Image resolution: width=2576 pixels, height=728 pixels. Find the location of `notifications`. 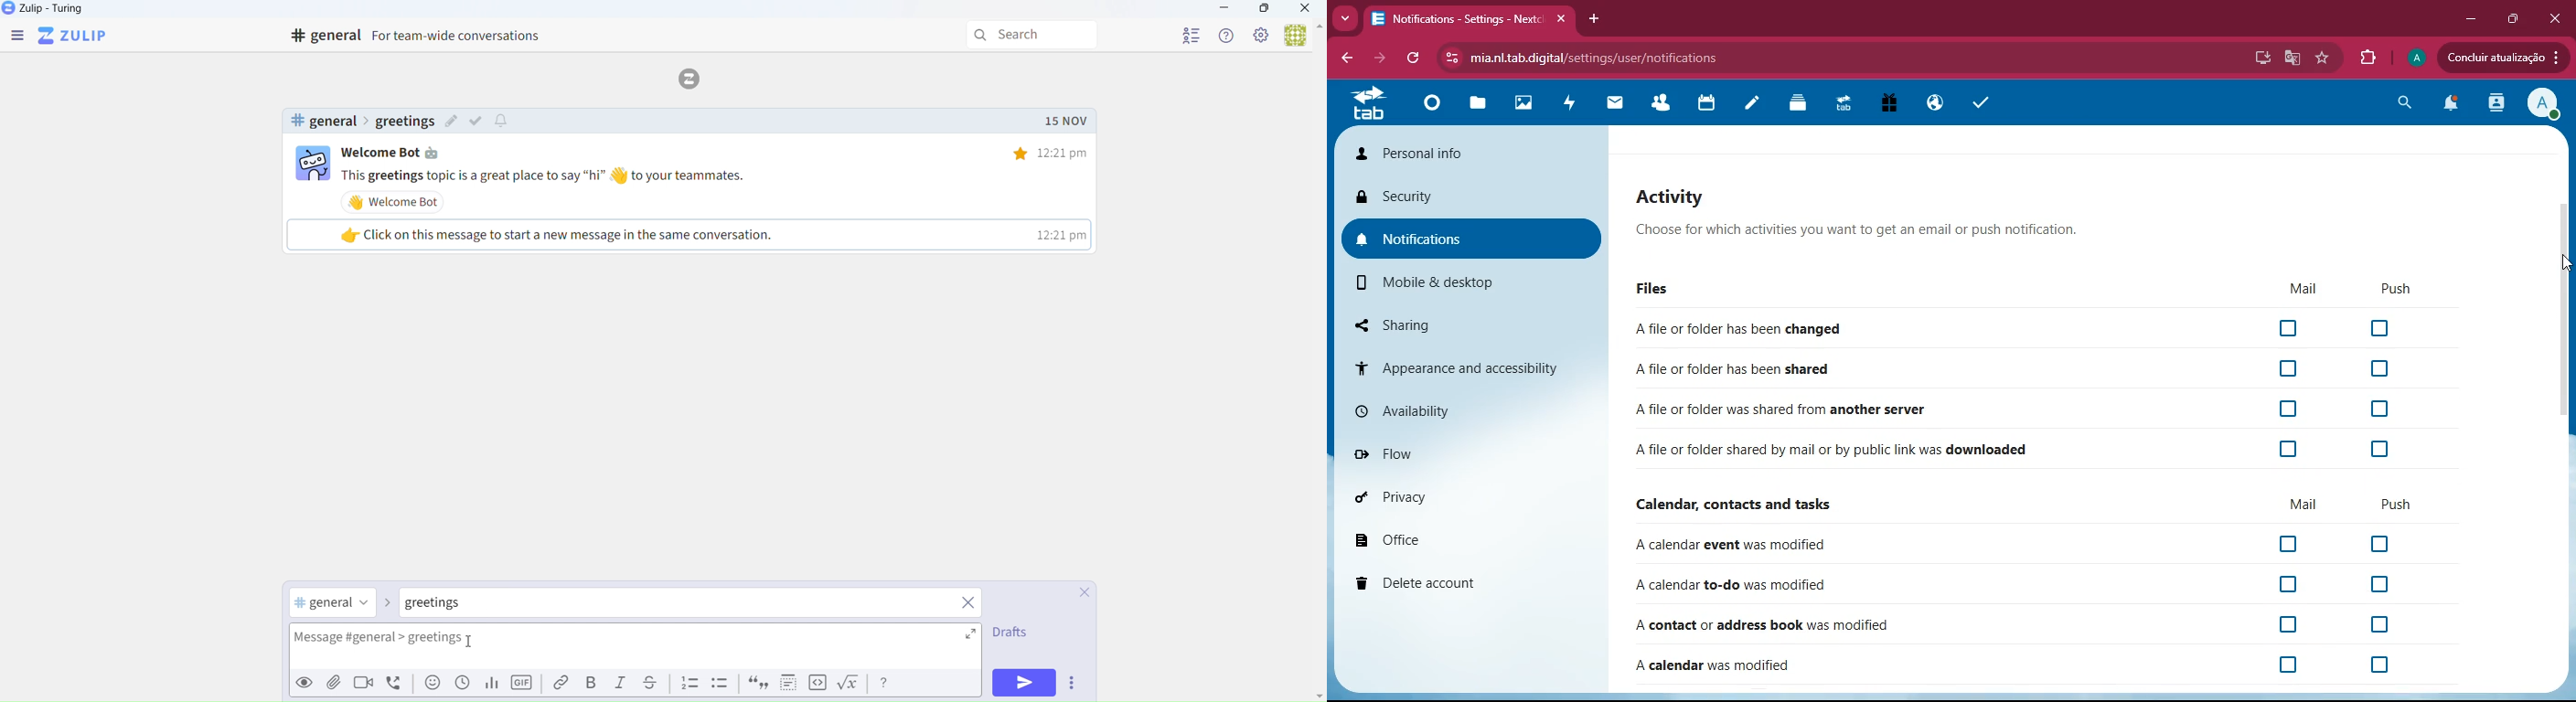

notifications is located at coordinates (2454, 105).